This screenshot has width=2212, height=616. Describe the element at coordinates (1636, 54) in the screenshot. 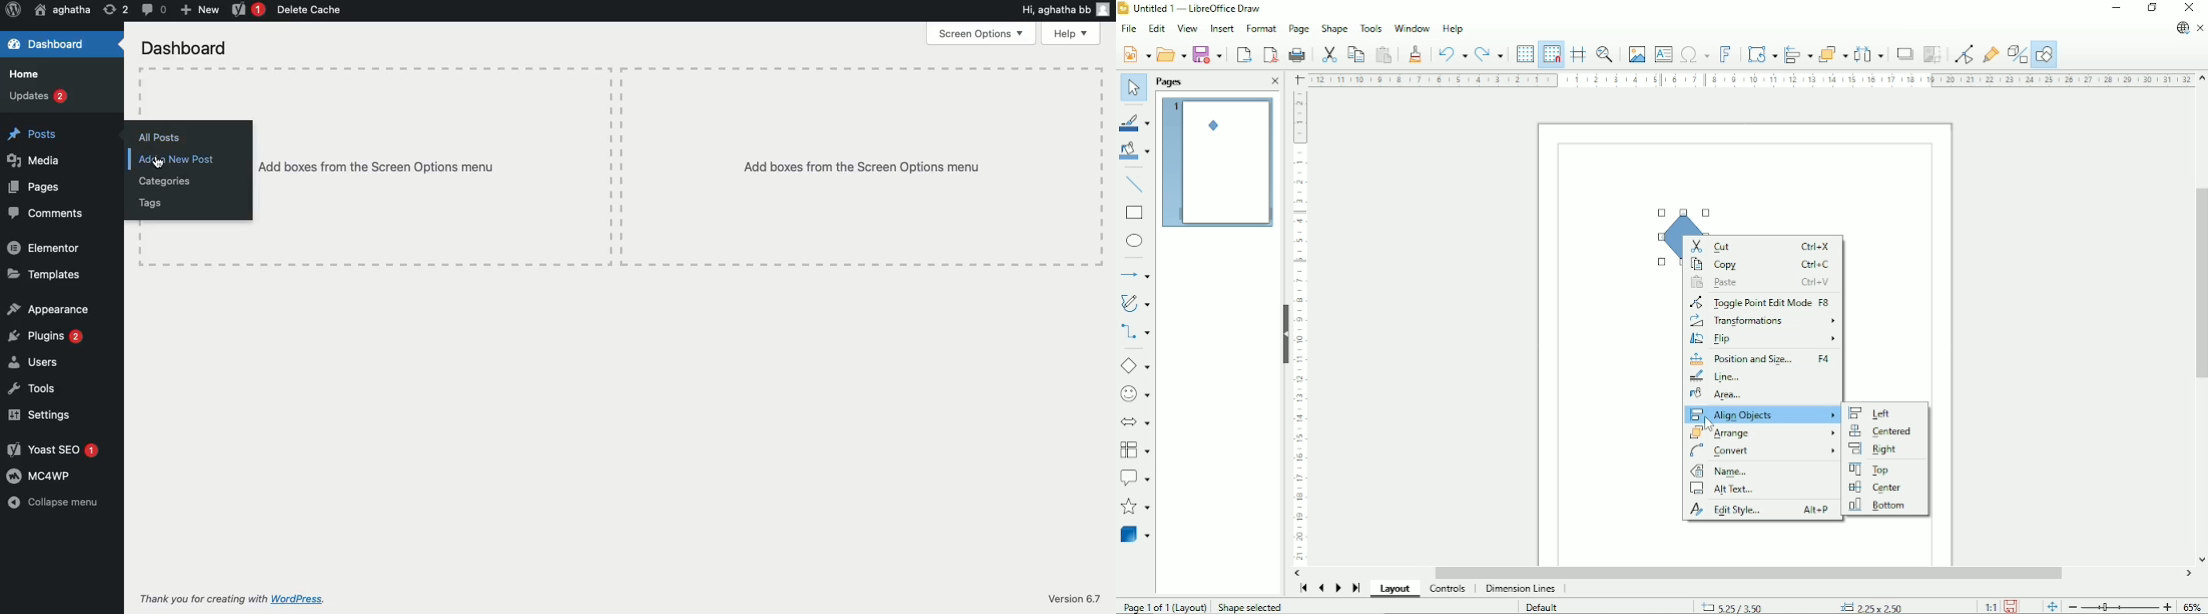

I see `Insert image` at that location.